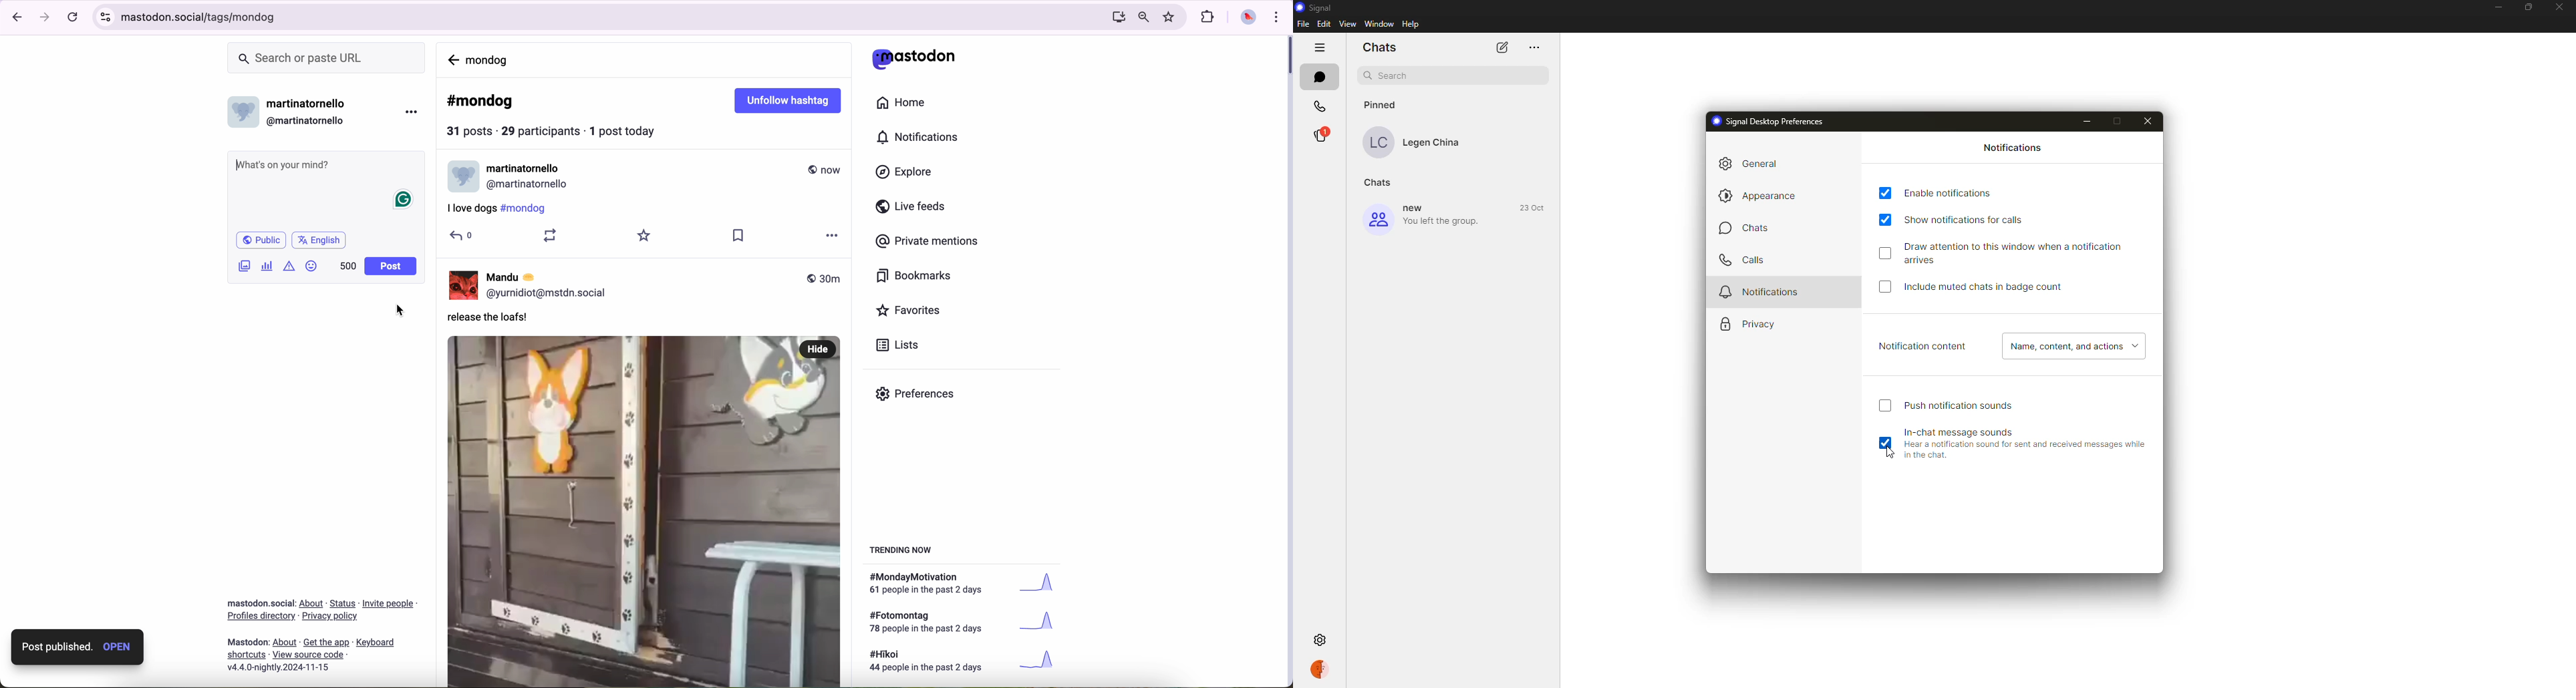 The width and height of the screenshot is (2576, 700). What do you see at coordinates (73, 18) in the screenshot?
I see `refresh the page` at bounding box center [73, 18].